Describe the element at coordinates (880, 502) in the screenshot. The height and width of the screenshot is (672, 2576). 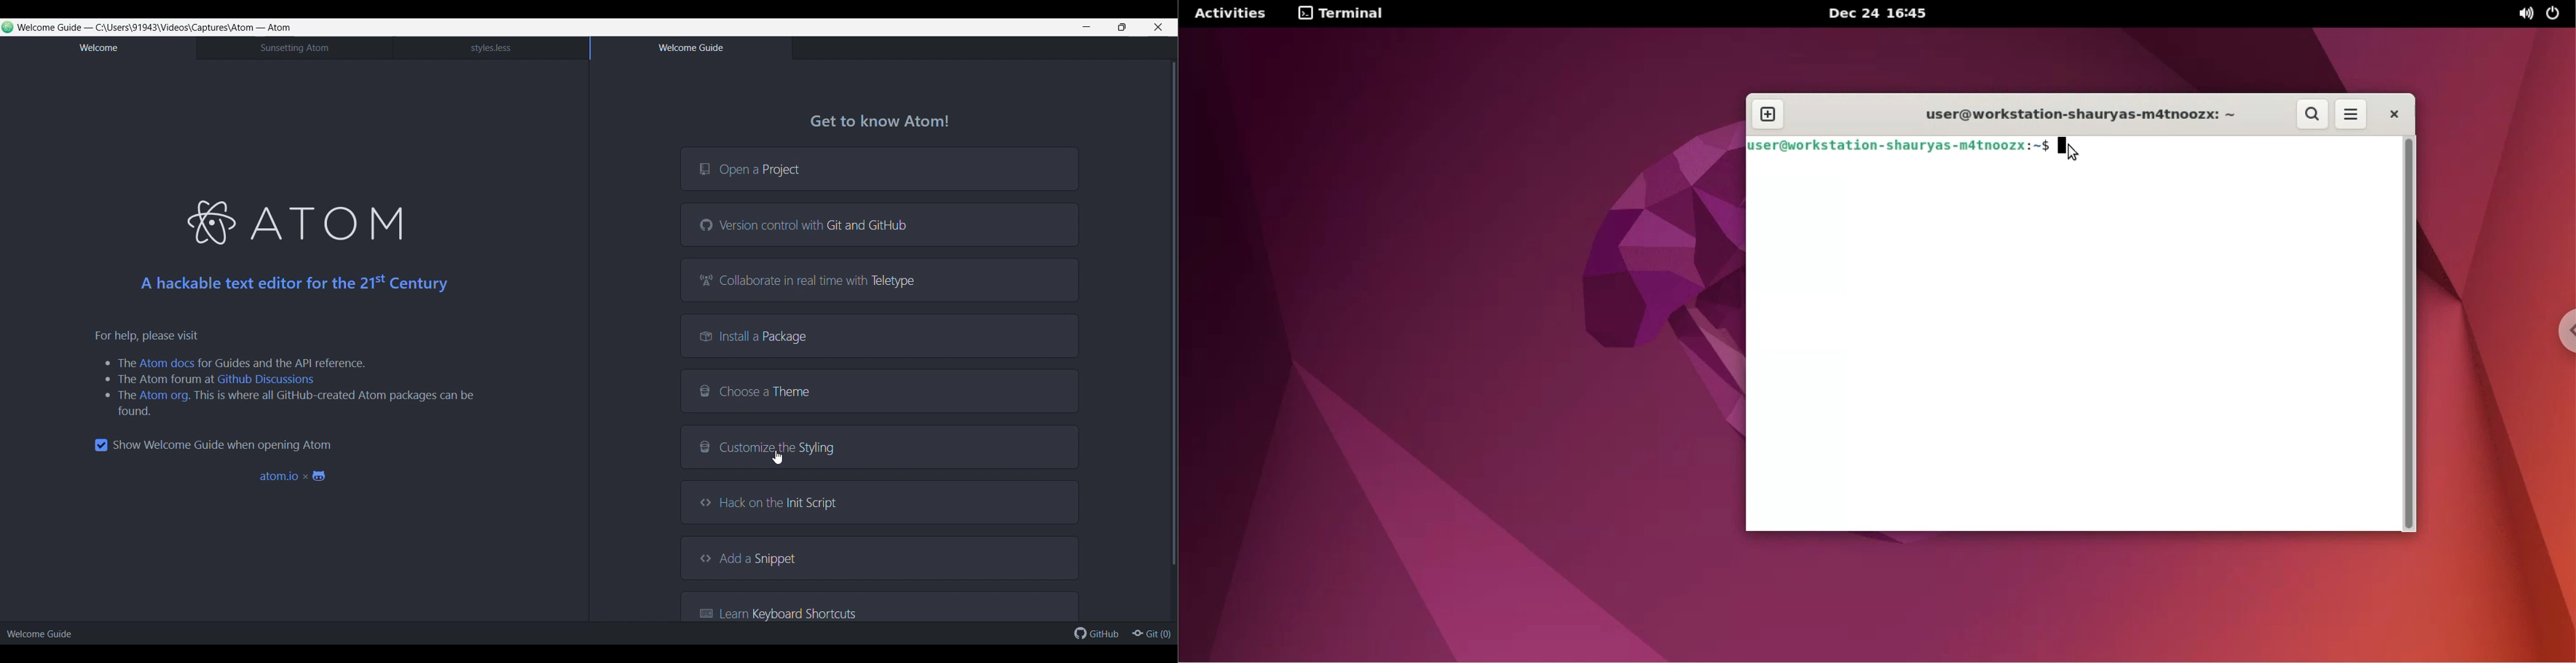
I see `Hack on the Init Script` at that location.